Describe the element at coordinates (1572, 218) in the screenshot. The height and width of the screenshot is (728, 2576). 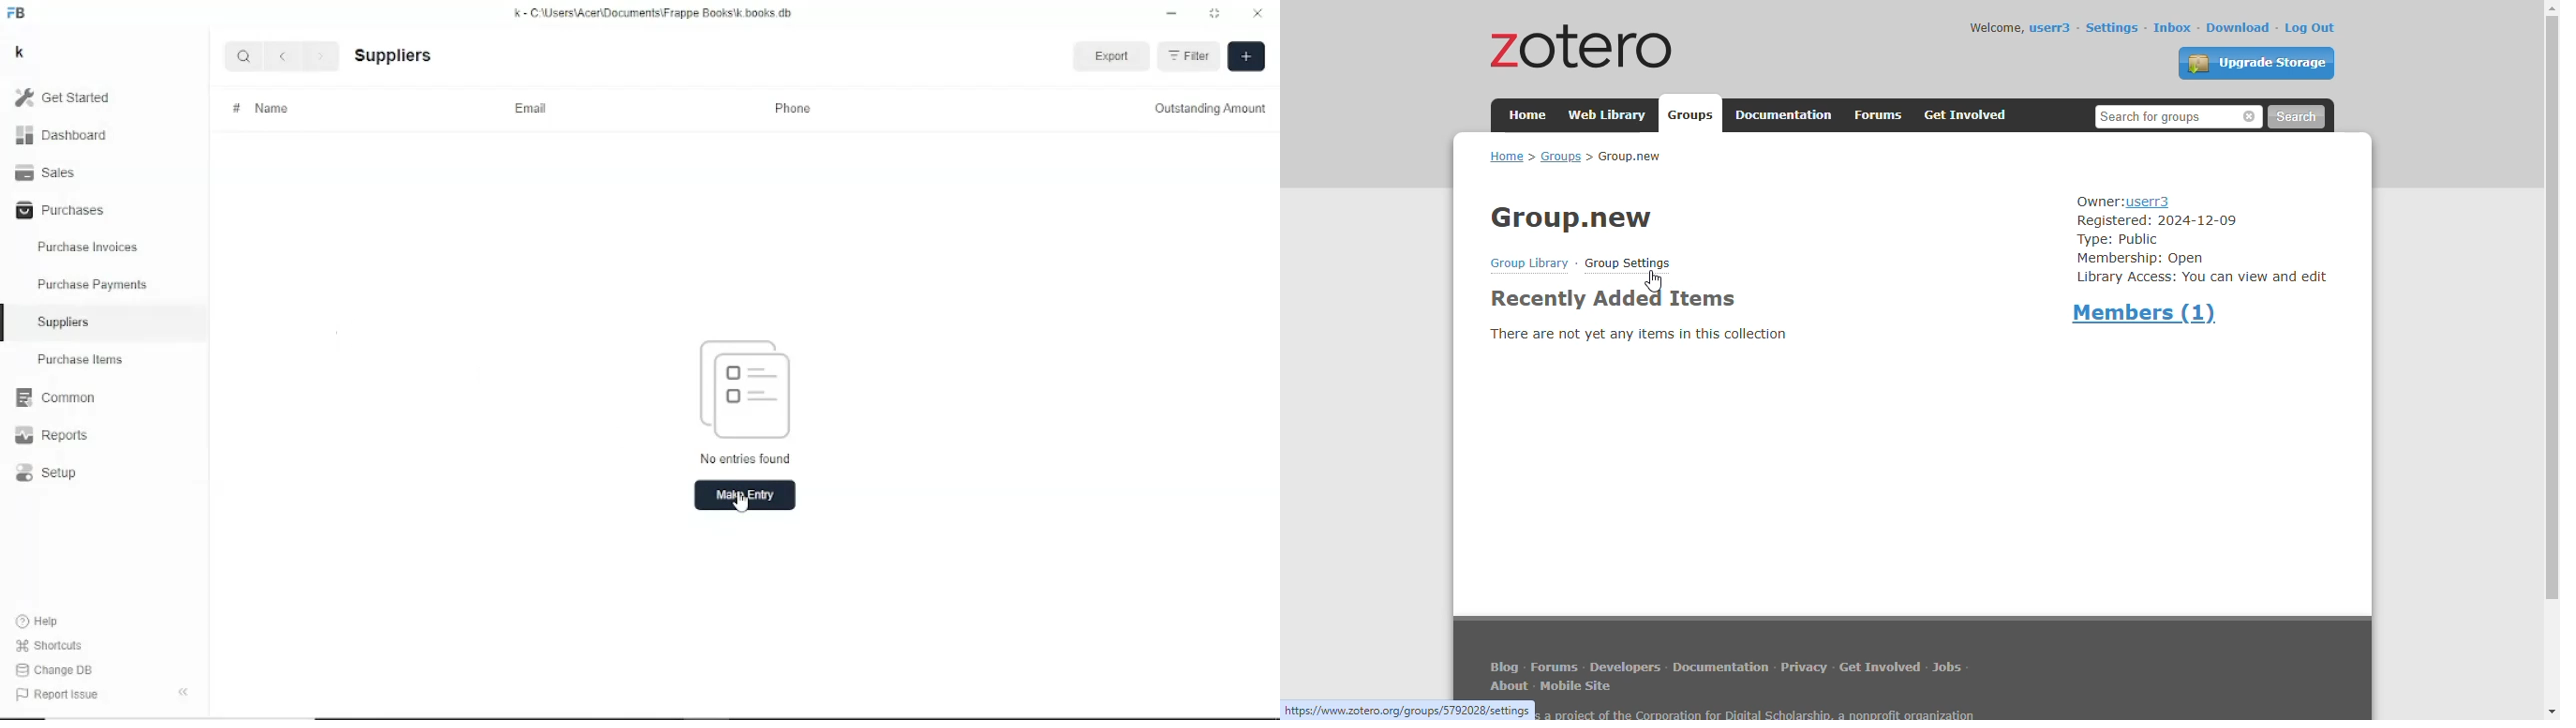
I see `group.new` at that location.